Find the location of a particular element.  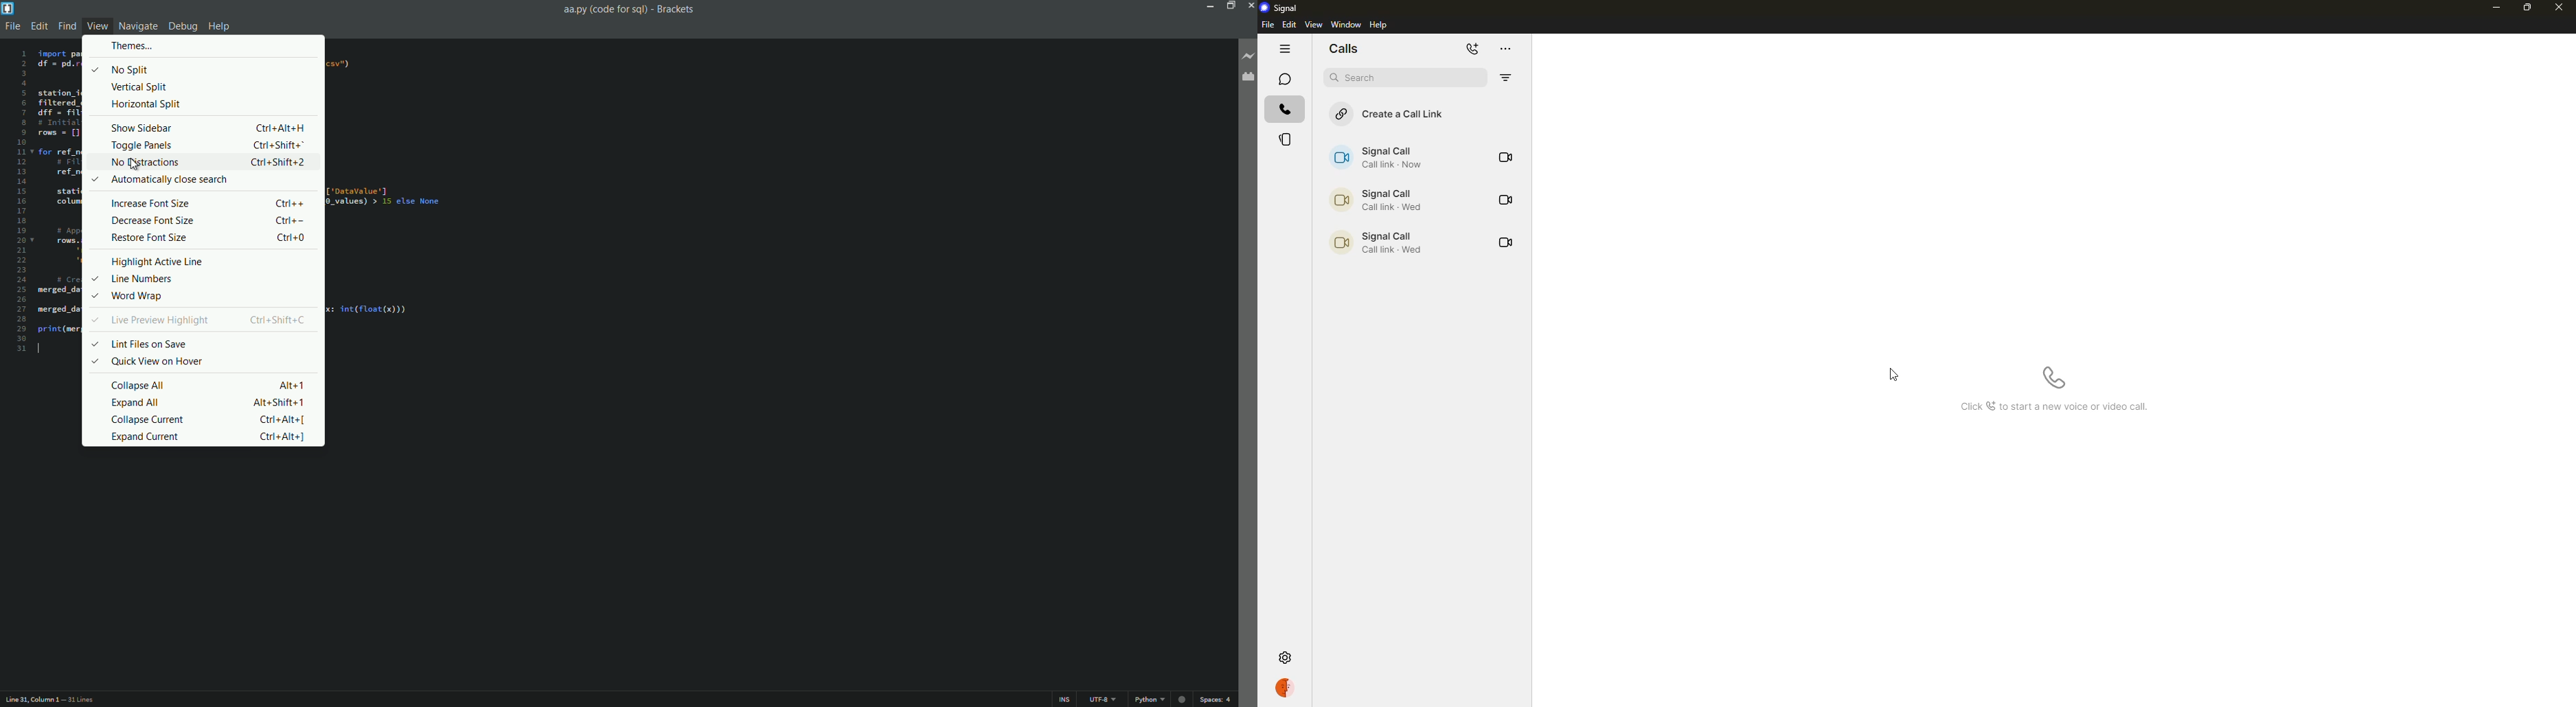

expand all Alt + Shift + 1 is located at coordinates (212, 402).